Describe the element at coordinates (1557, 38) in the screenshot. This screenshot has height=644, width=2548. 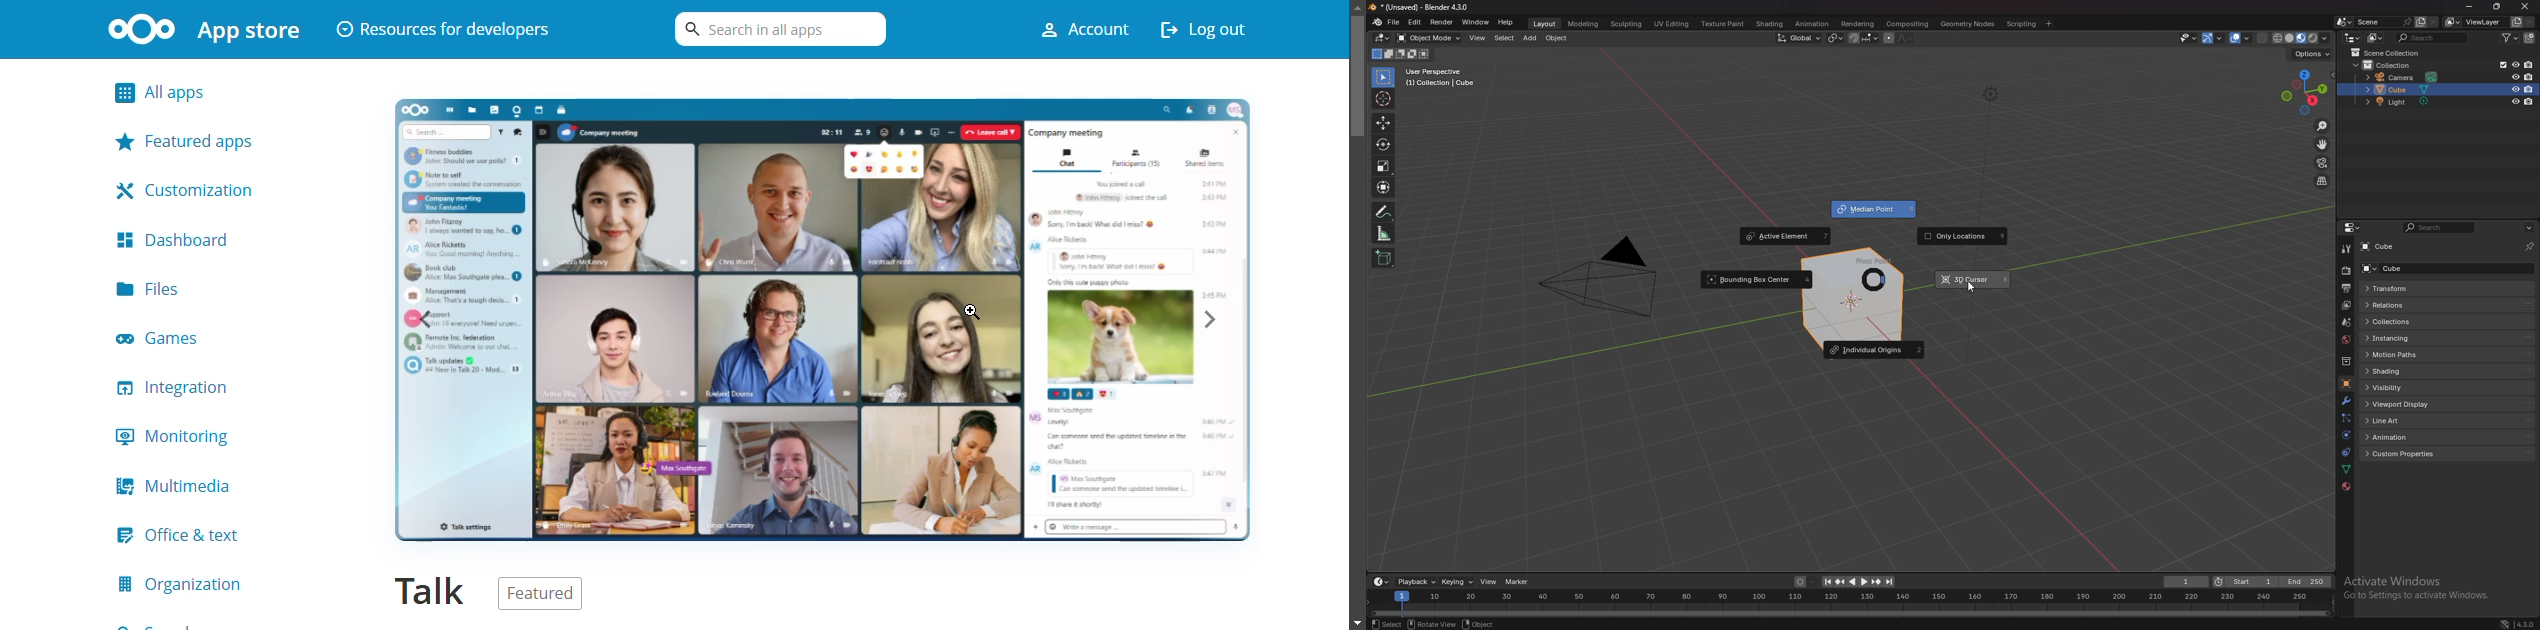
I see `object` at that location.